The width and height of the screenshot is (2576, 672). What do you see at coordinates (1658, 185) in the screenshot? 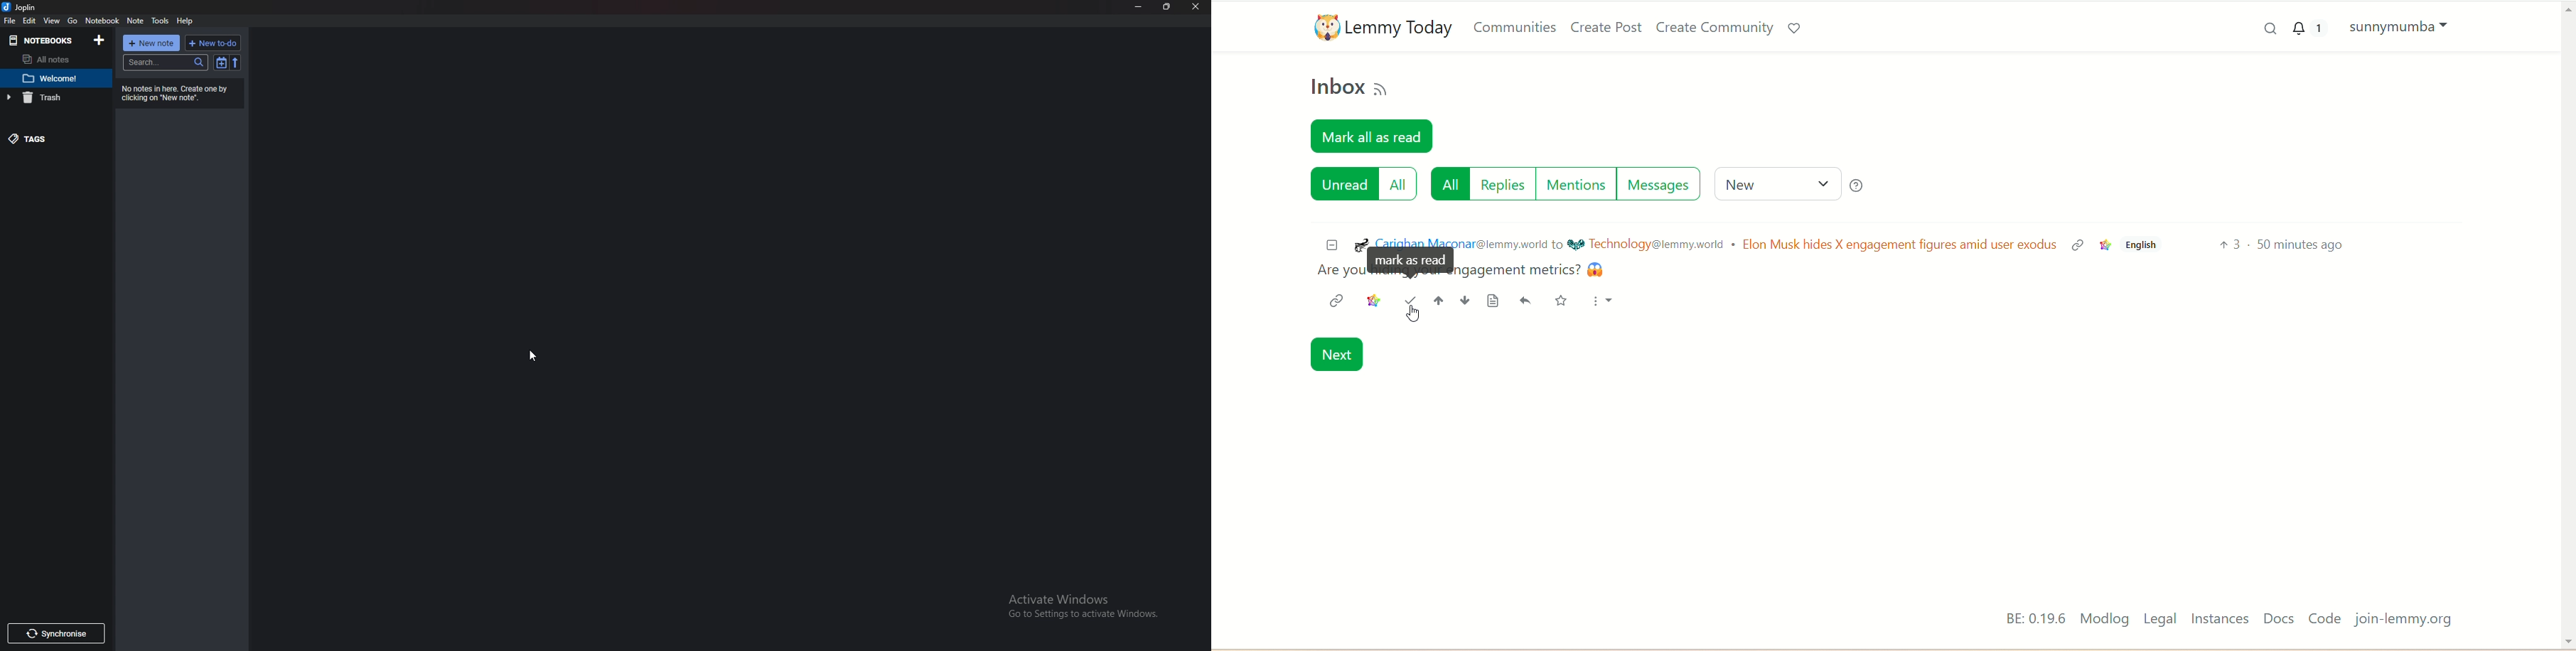
I see `messages` at bounding box center [1658, 185].